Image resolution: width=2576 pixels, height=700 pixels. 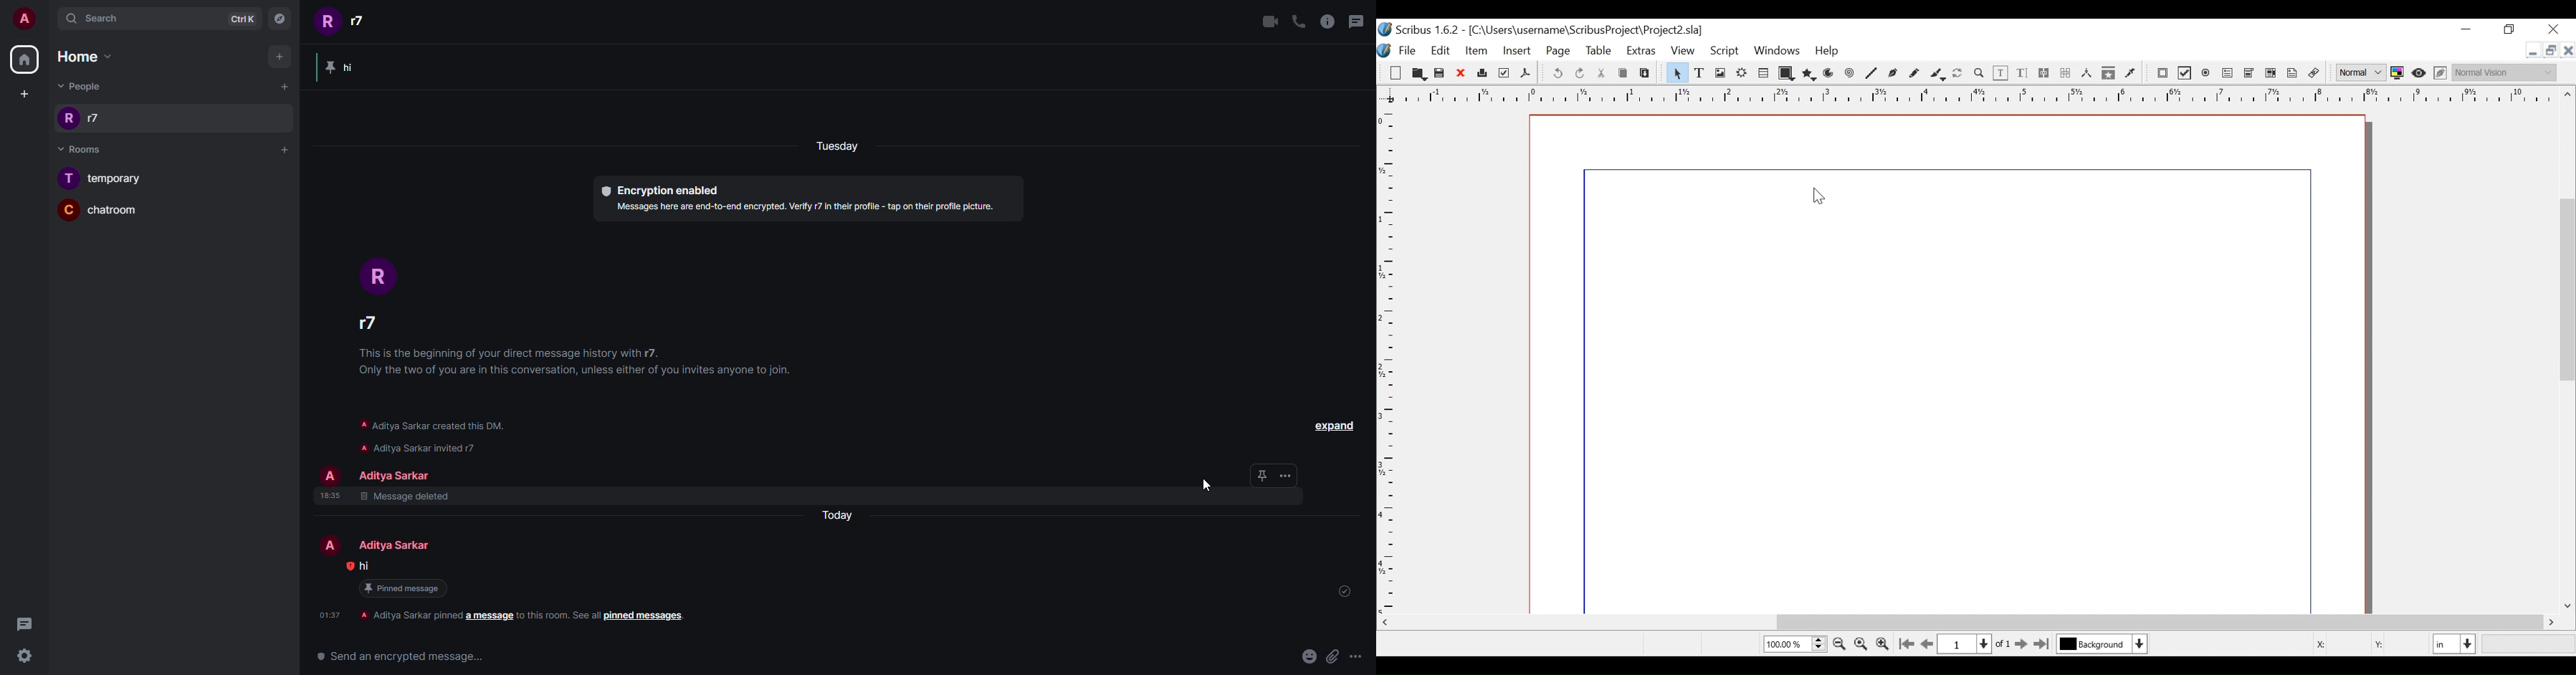 What do you see at coordinates (410, 589) in the screenshot?
I see `pinned message` at bounding box center [410, 589].